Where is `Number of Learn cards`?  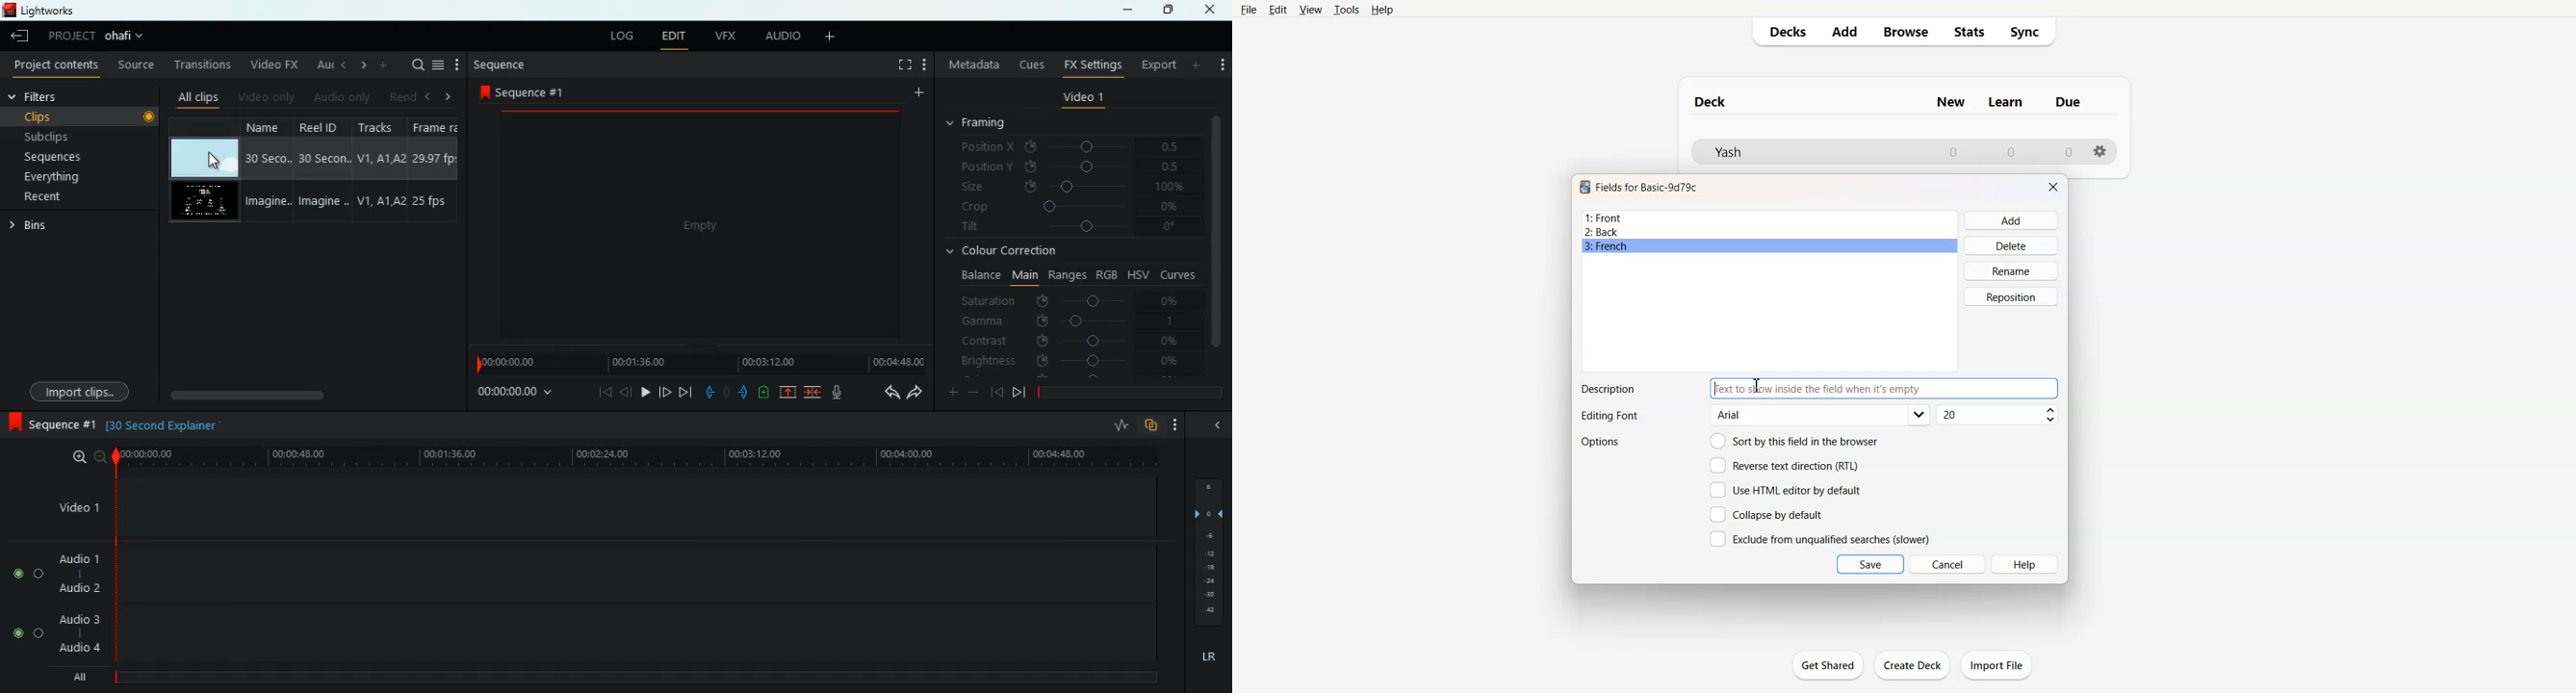
Number of Learn cards is located at coordinates (2011, 151).